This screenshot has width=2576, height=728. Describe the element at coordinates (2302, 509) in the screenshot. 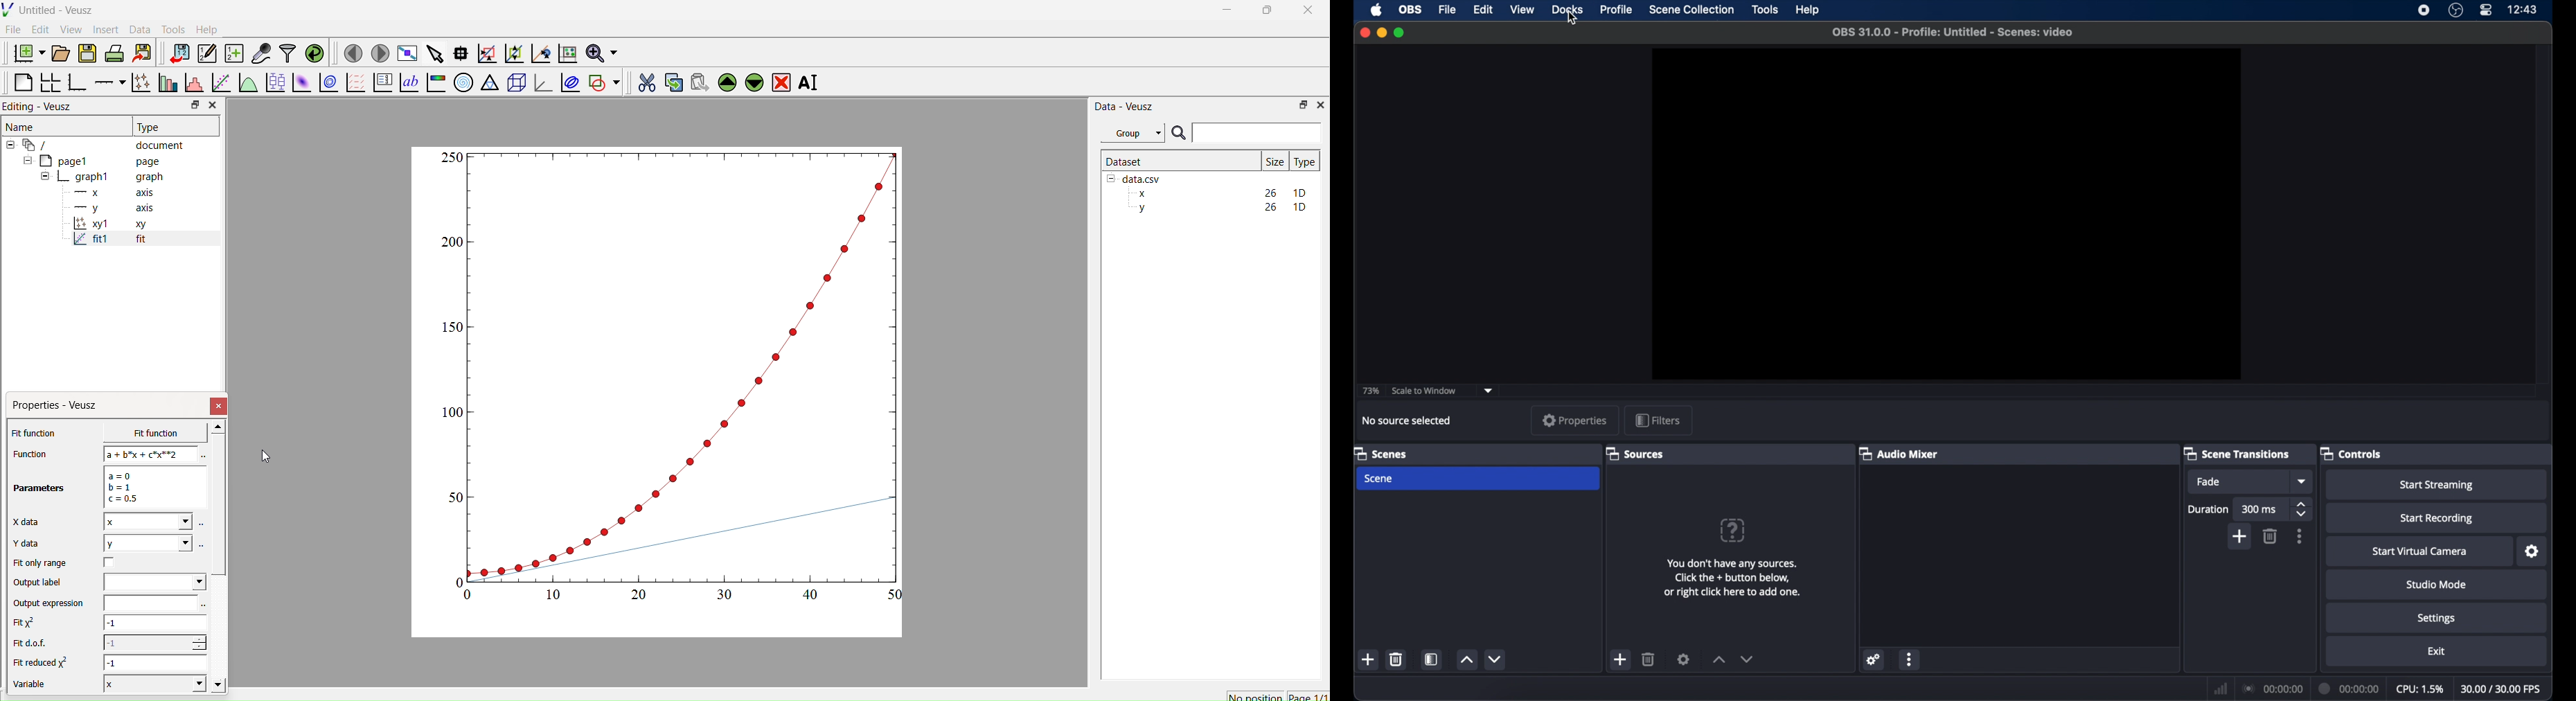

I see `stepper buttons` at that location.